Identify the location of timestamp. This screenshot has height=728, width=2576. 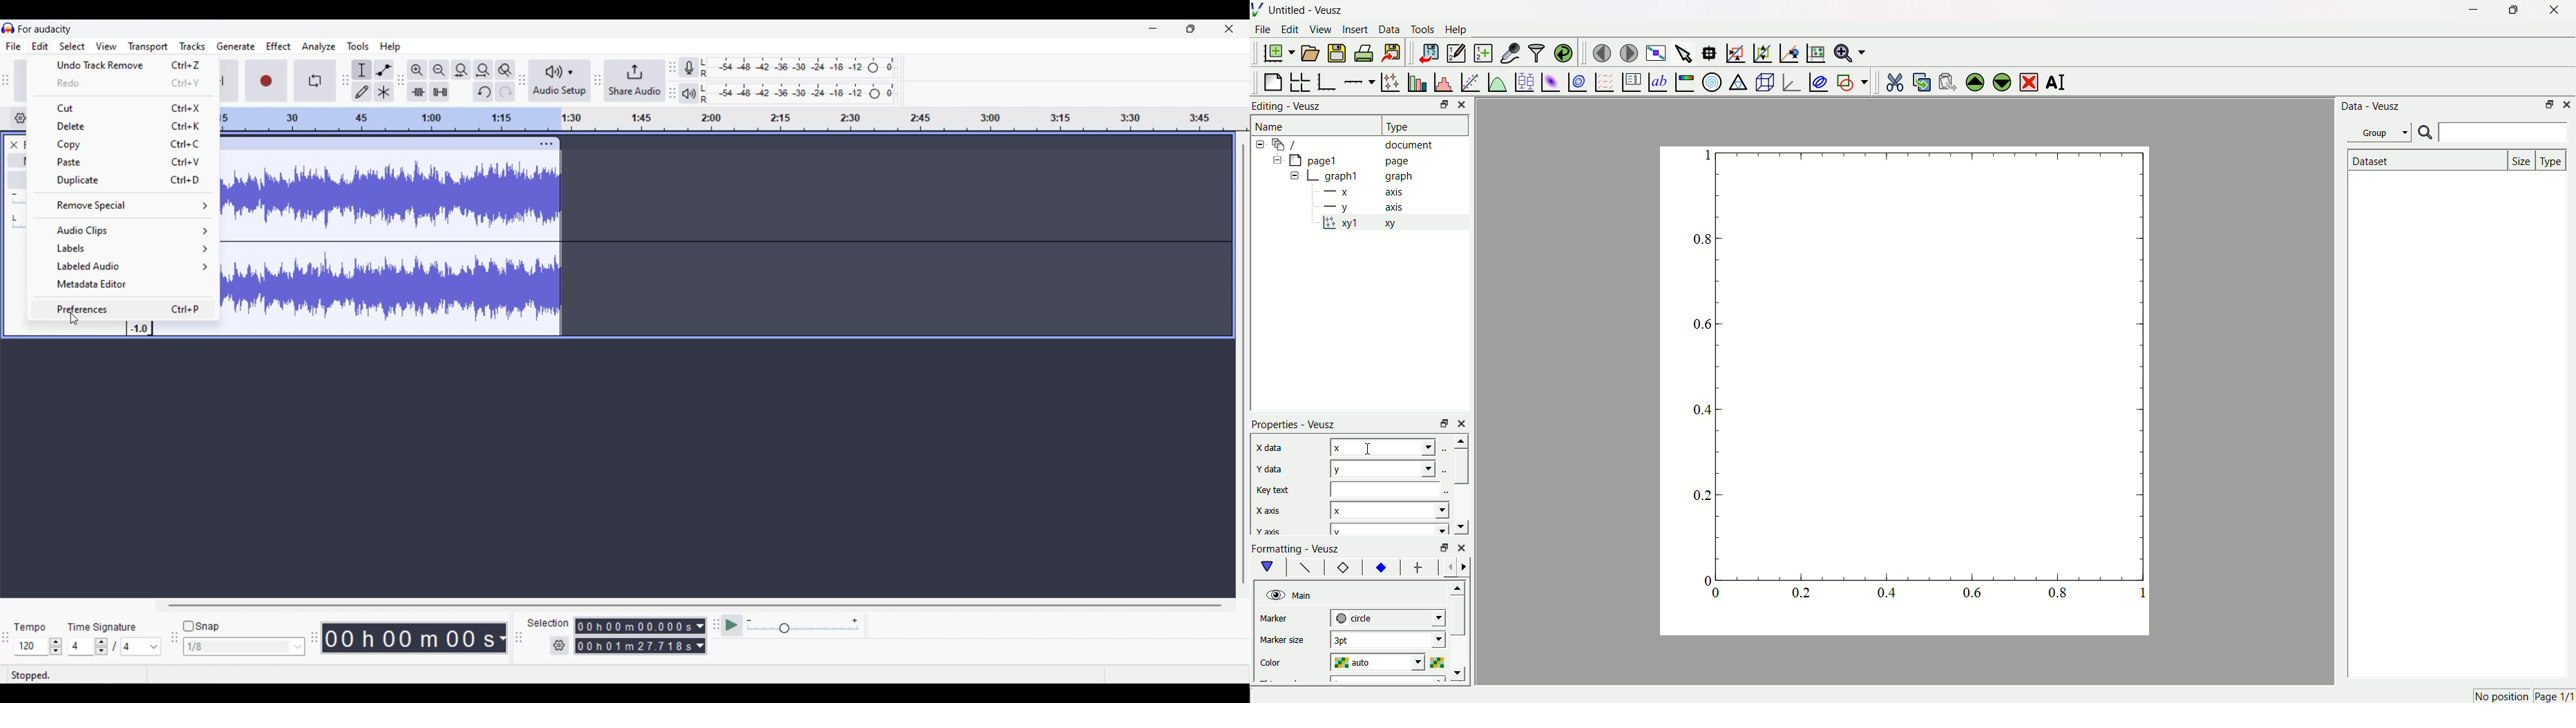
(413, 638).